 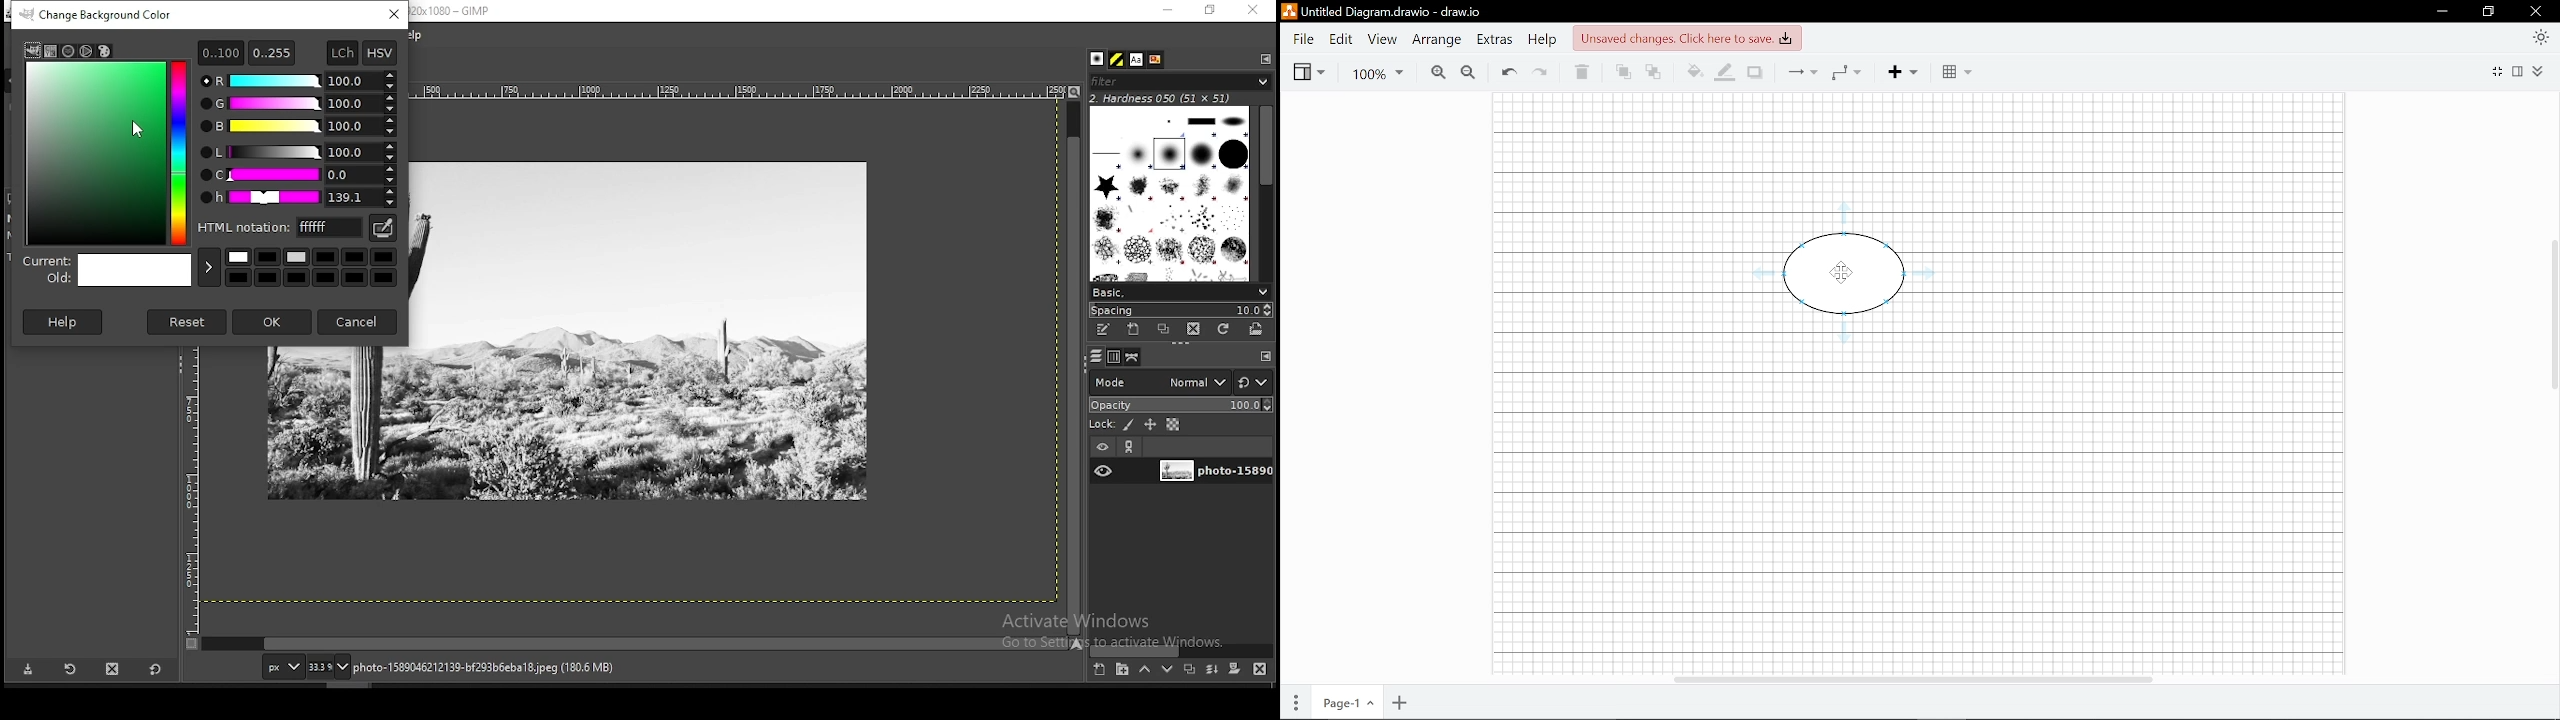 I want to click on Waypoints, so click(x=1846, y=72).